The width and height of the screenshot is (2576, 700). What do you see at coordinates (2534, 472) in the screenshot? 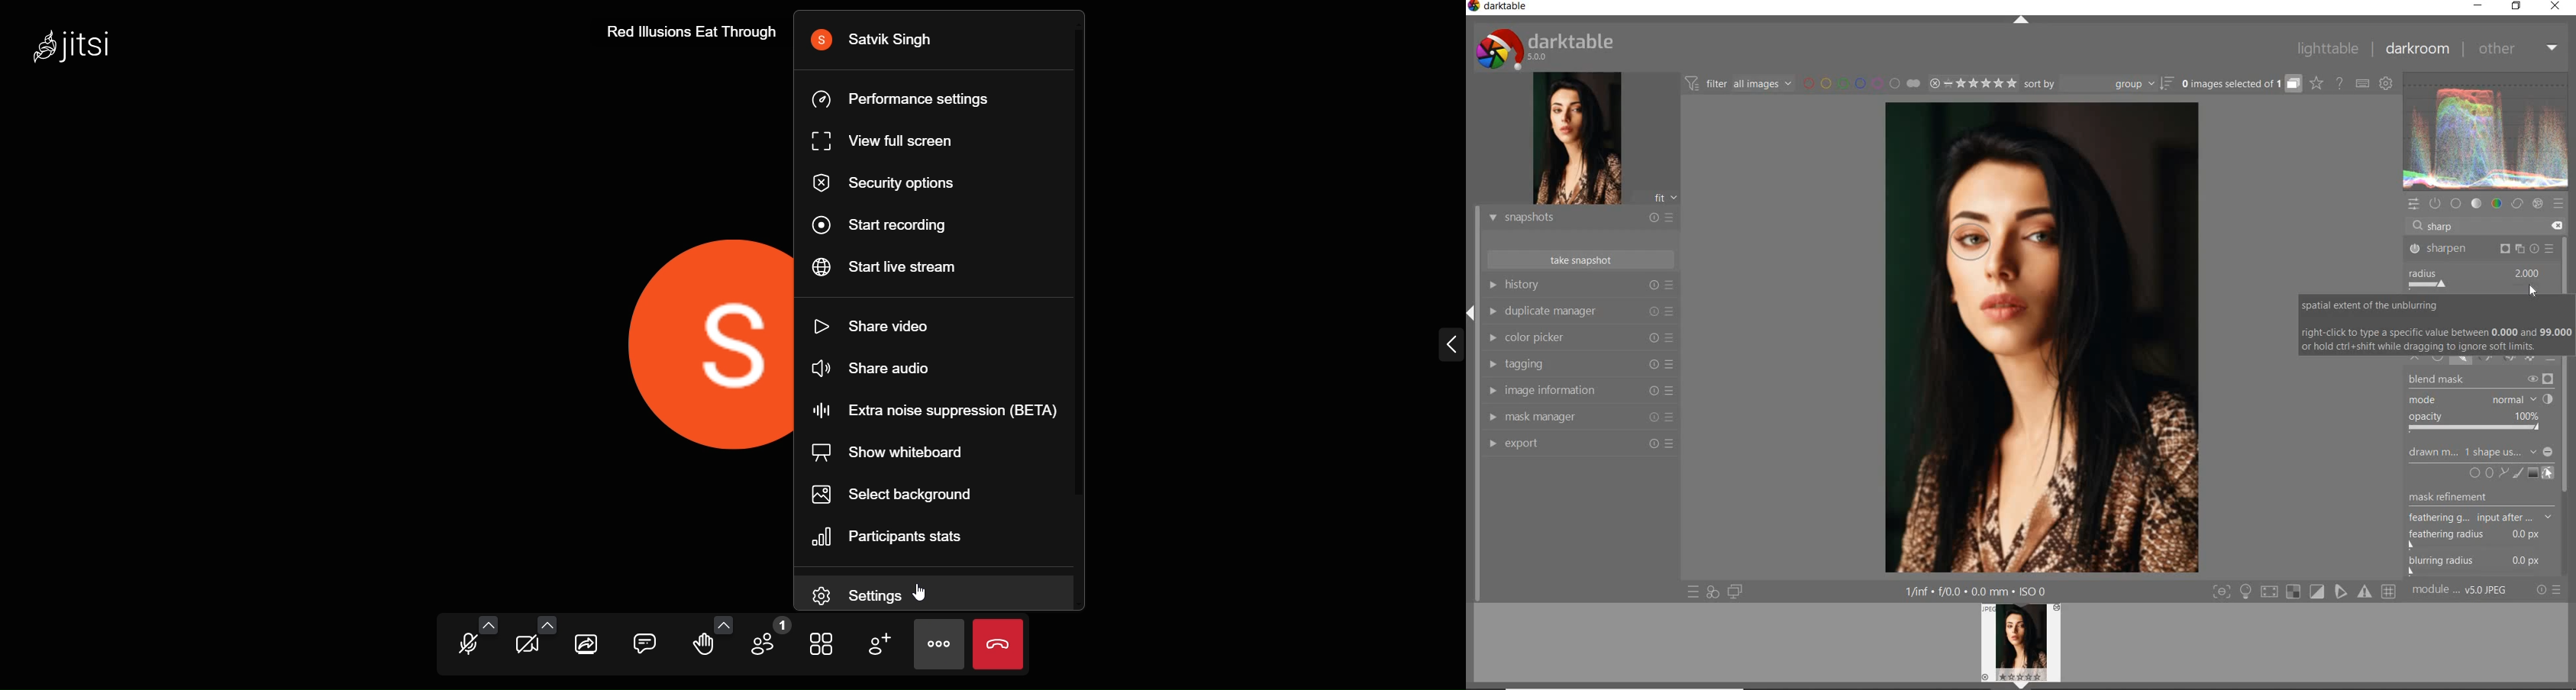
I see `add gradient` at bounding box center [2534, 472].